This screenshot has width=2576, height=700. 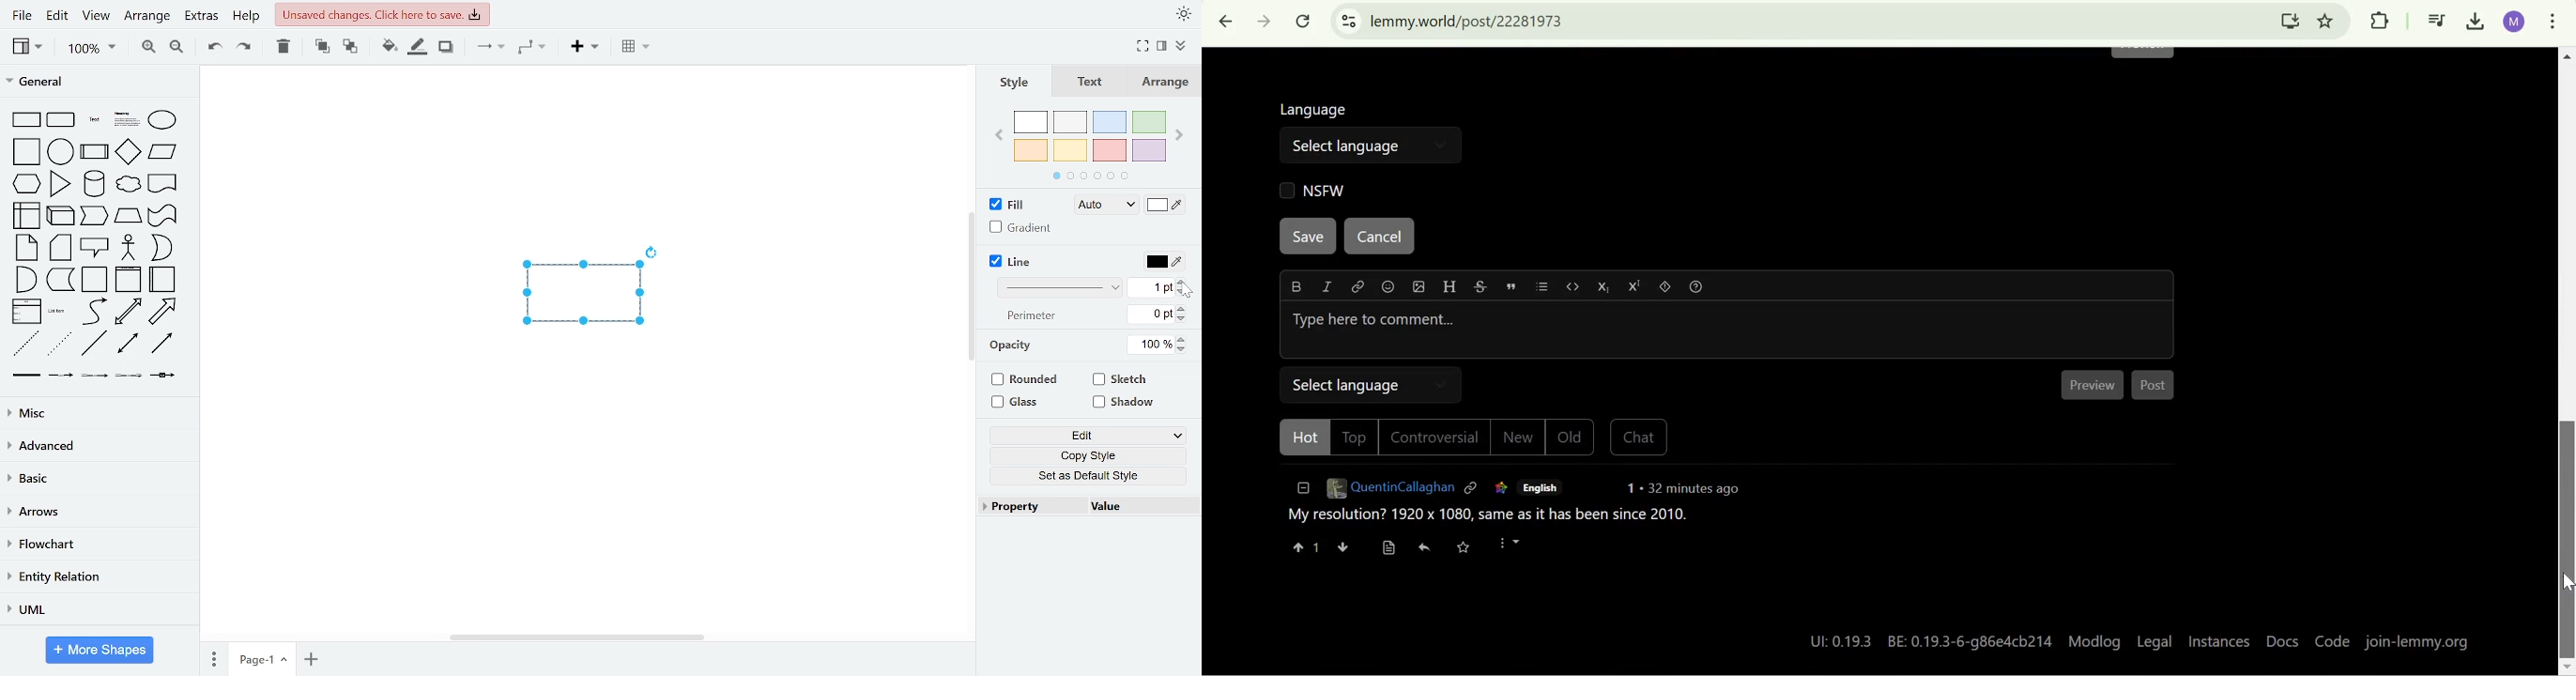 I want to click on English, so click(x=1540, y=488).